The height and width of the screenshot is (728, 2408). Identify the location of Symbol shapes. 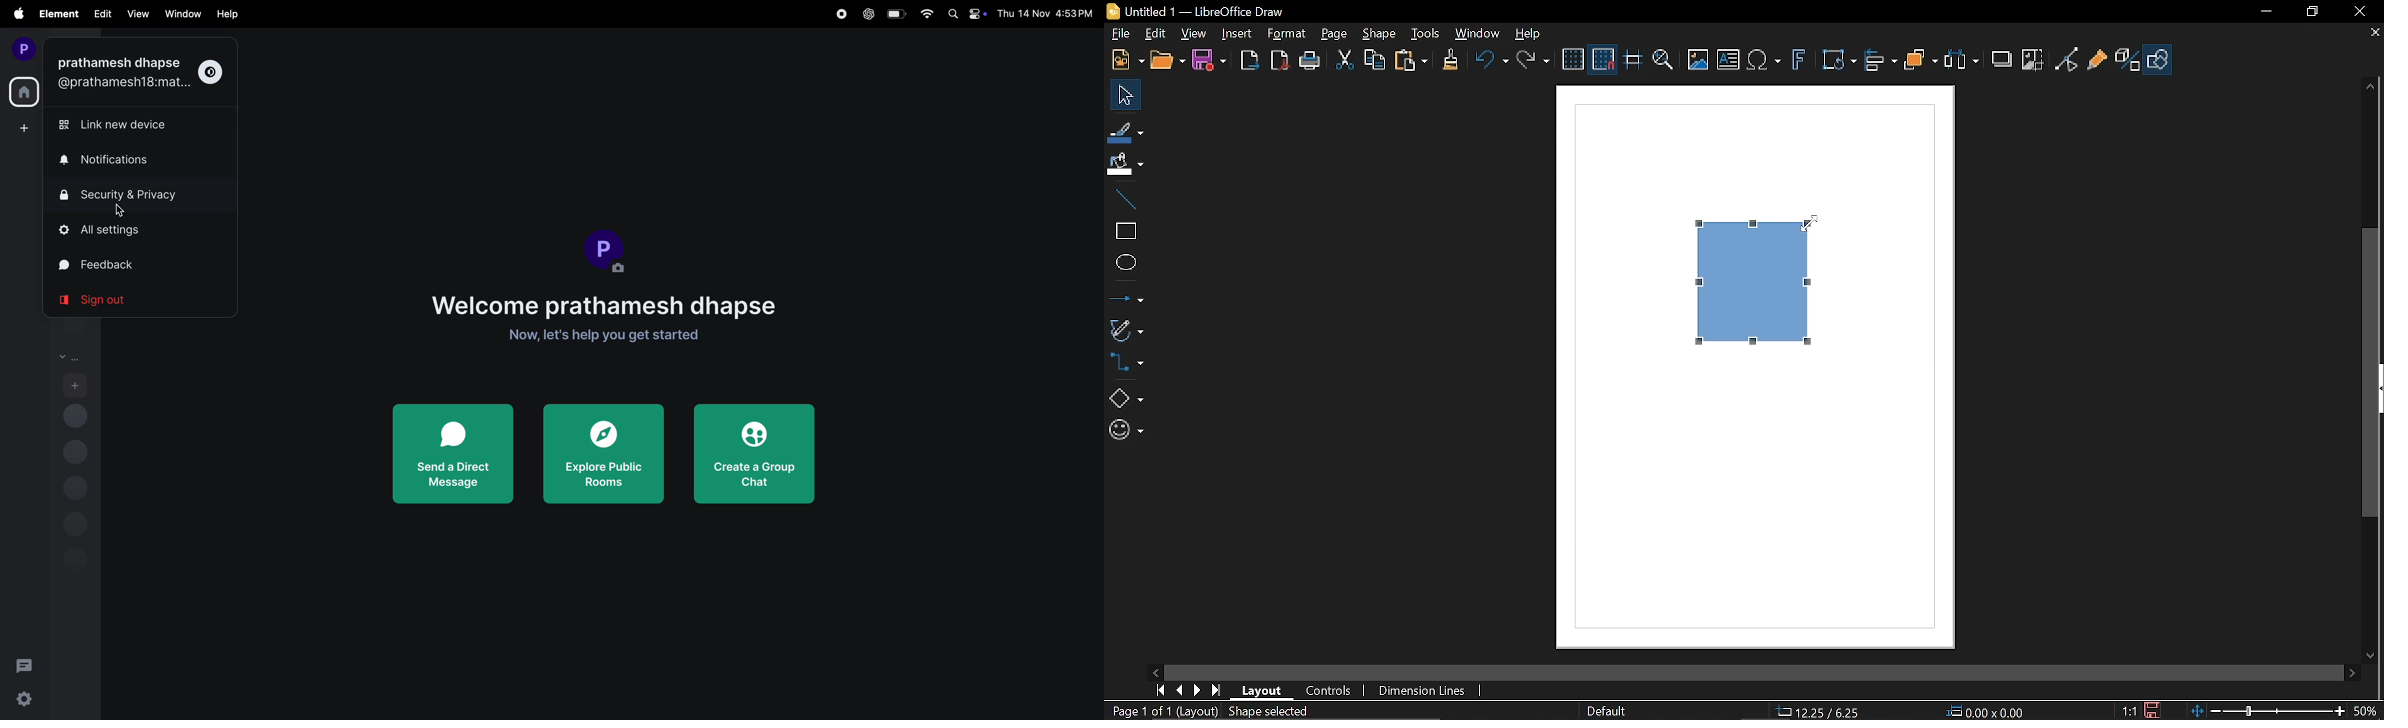
(1124, 432).